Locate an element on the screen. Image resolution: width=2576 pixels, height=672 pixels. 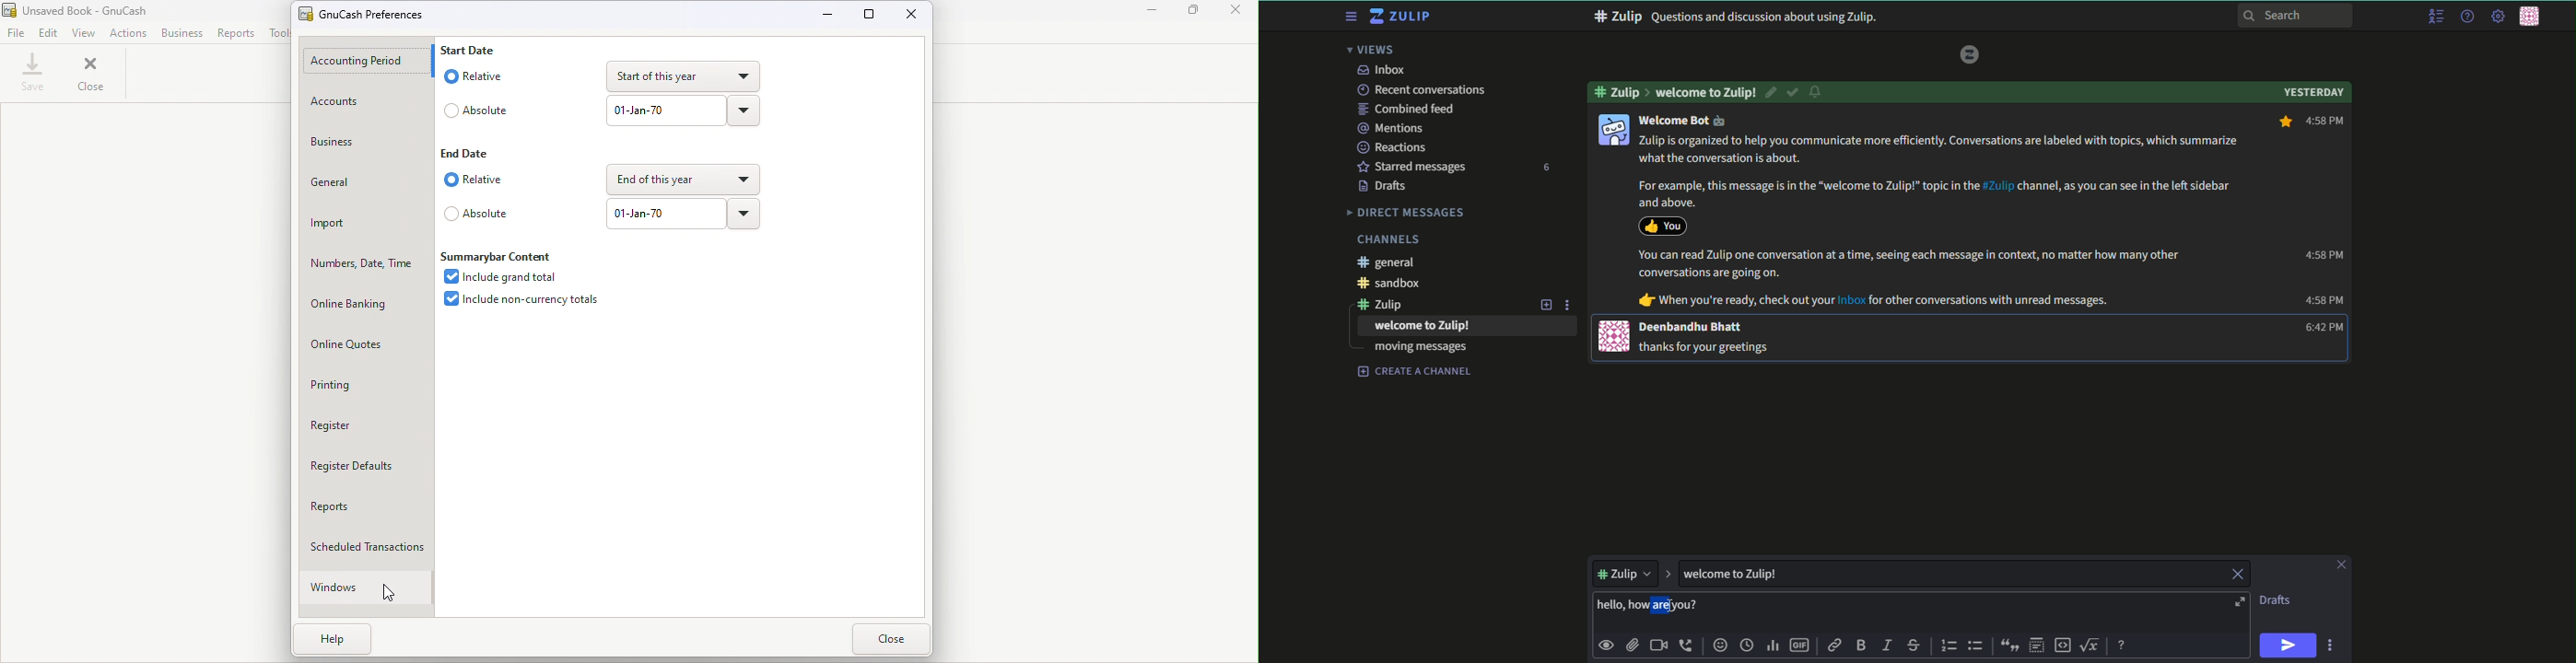
Online Banking is located at coordinates (368, 304).